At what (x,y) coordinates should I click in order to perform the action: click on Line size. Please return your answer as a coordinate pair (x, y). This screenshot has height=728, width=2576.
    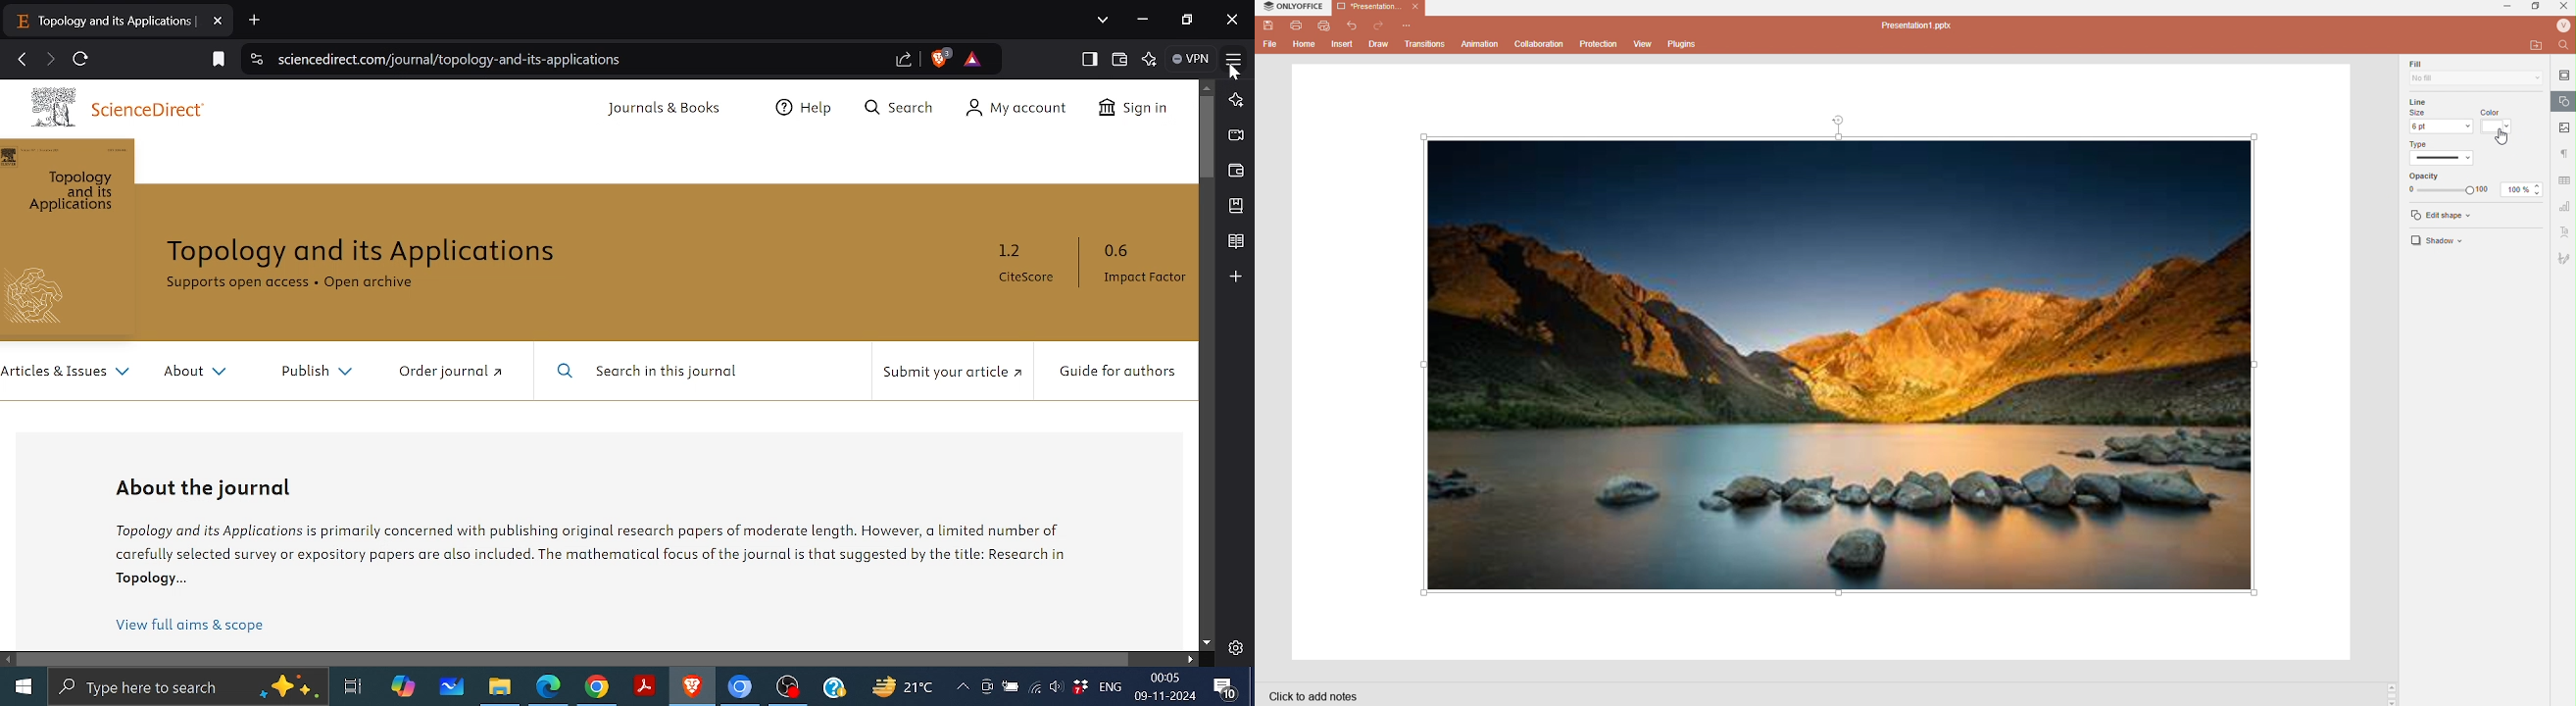
    Looking at the image, I should click on (2441, 117).